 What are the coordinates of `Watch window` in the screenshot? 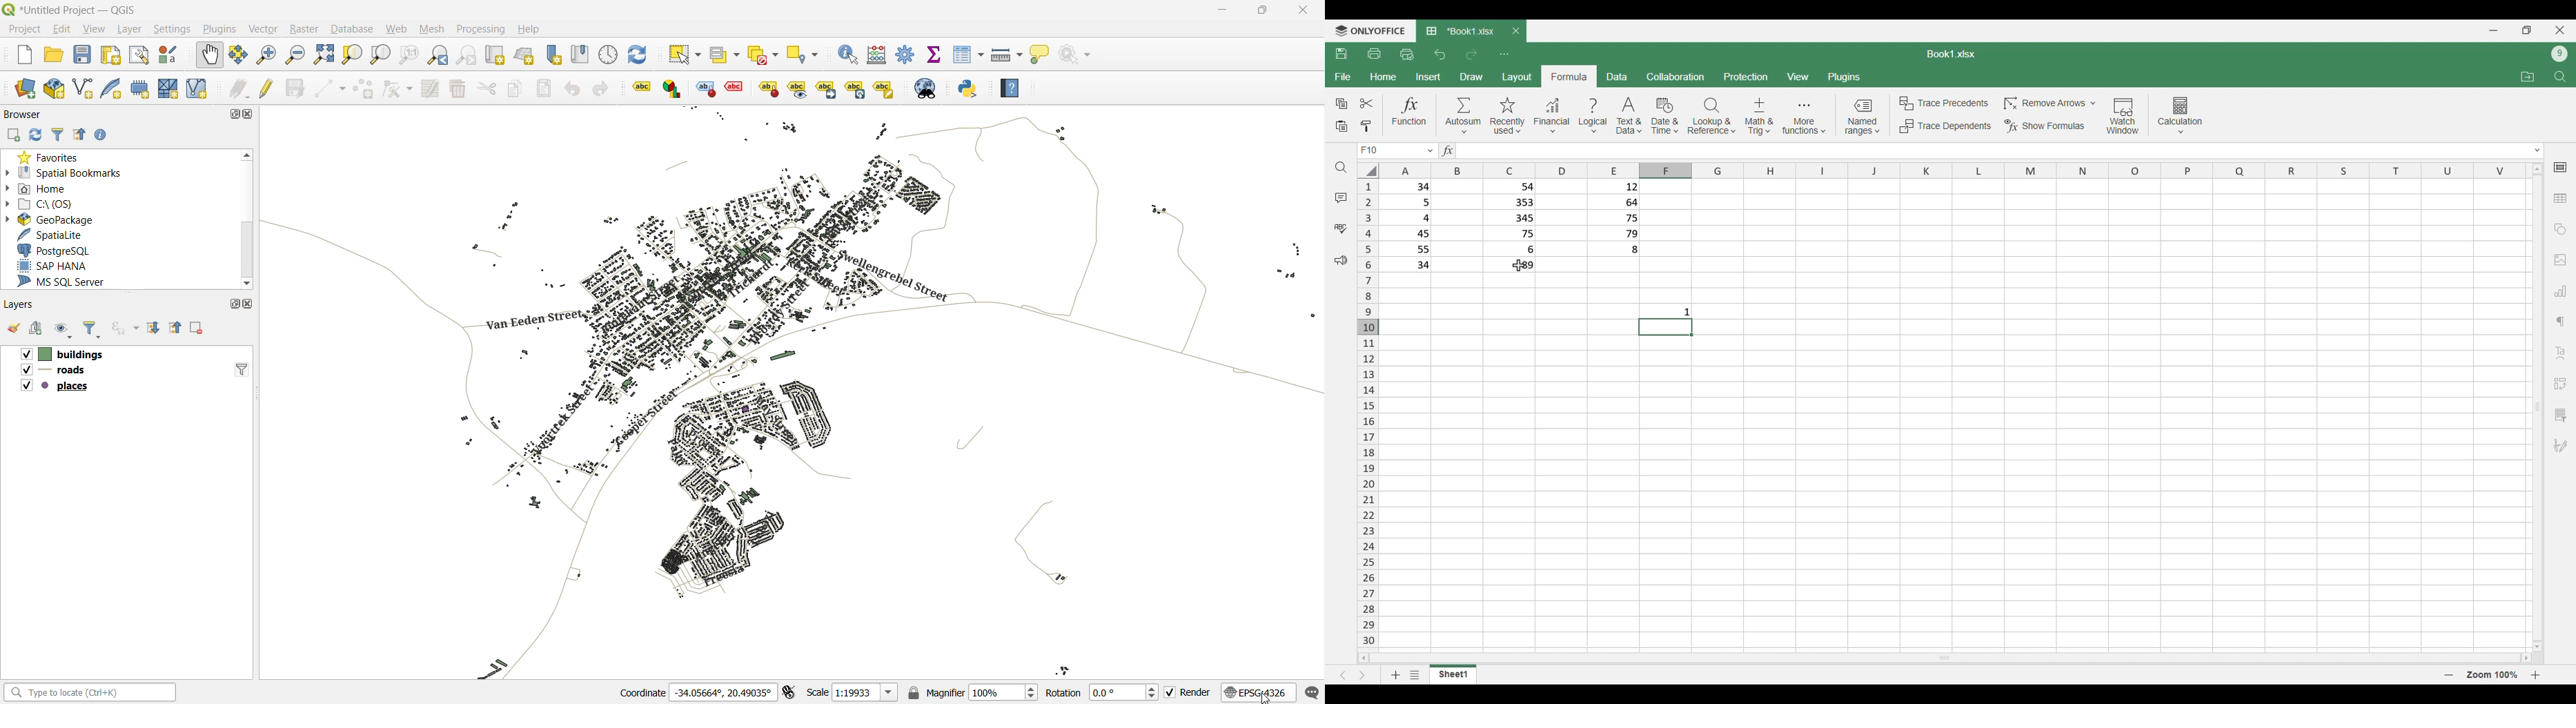 It's located at (2123, 116).